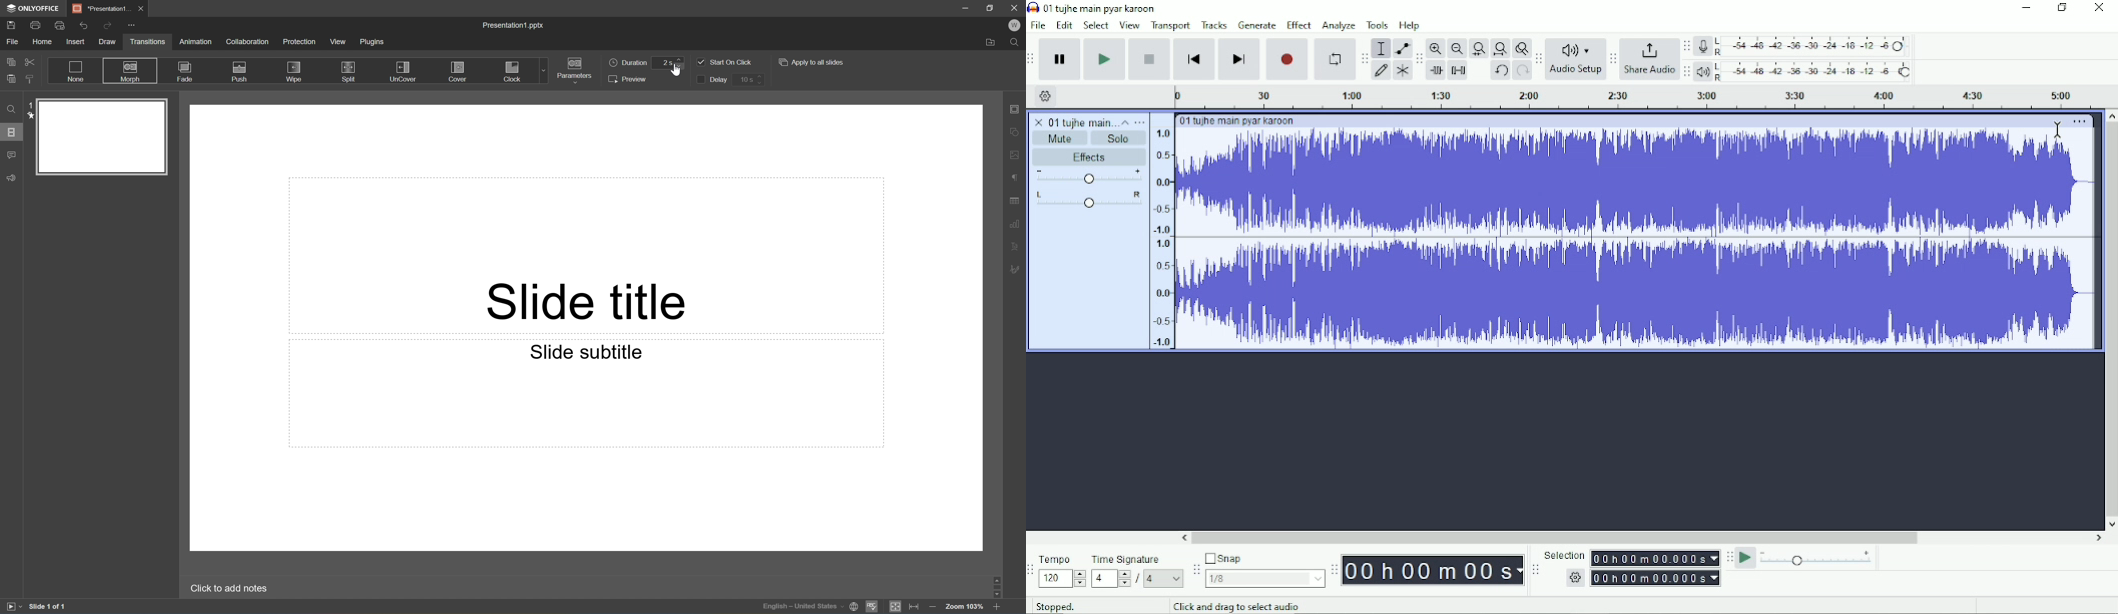 This screenshot has width=2128, height=616. Describe the element at coordinates (1018, 247) in the screenshot. I see `Text Art settings` at that location.